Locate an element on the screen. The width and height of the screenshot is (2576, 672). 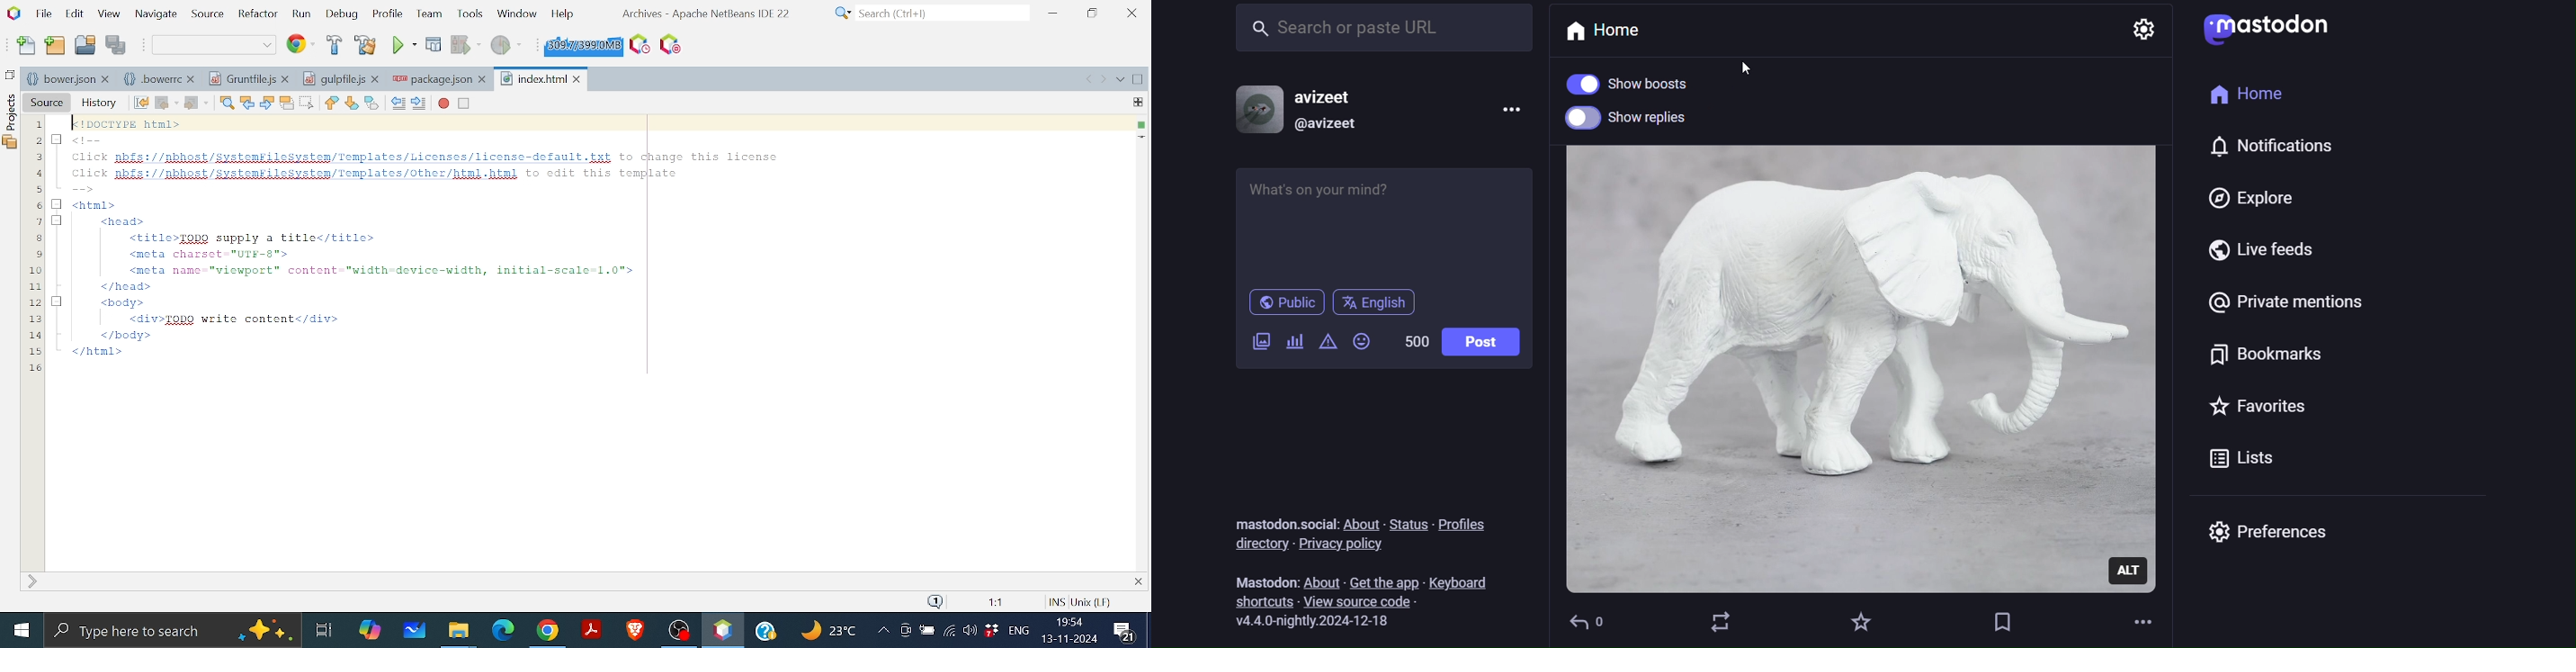
minimise is located at coordinates (57, 204).